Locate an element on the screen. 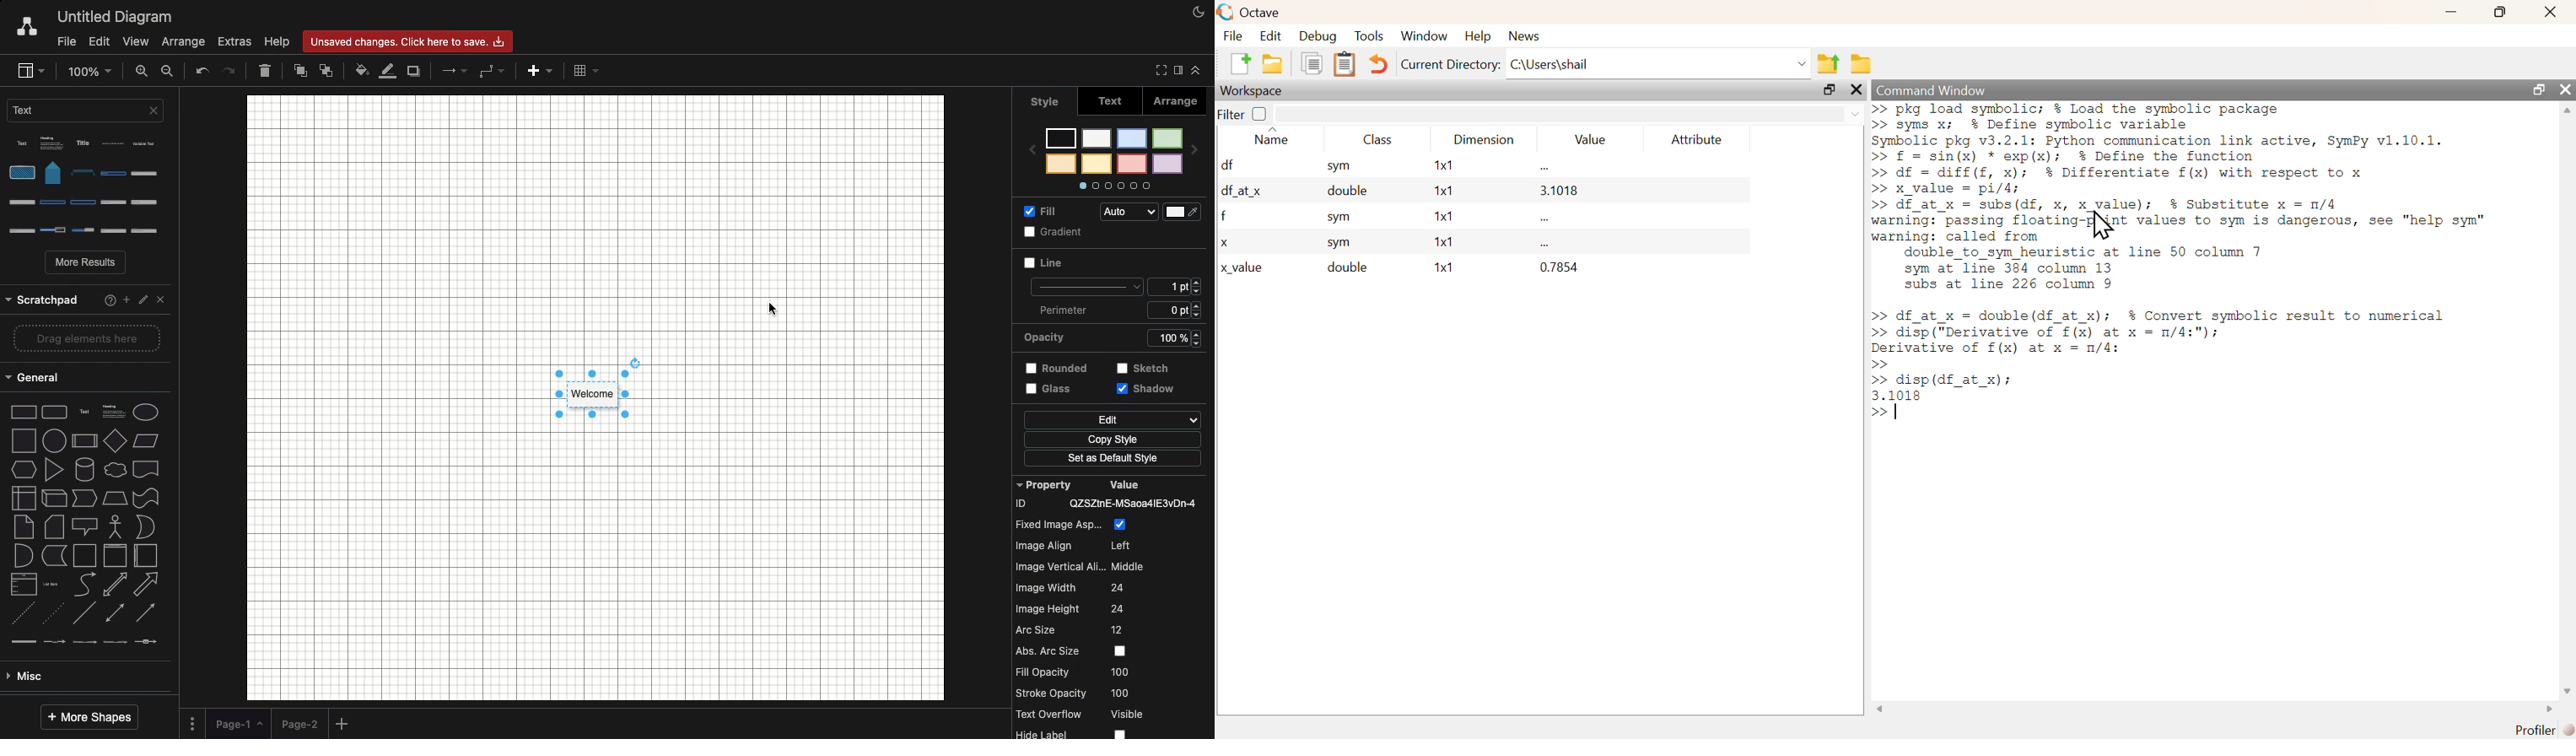  Zoom out is located at coordinates (169, 71).